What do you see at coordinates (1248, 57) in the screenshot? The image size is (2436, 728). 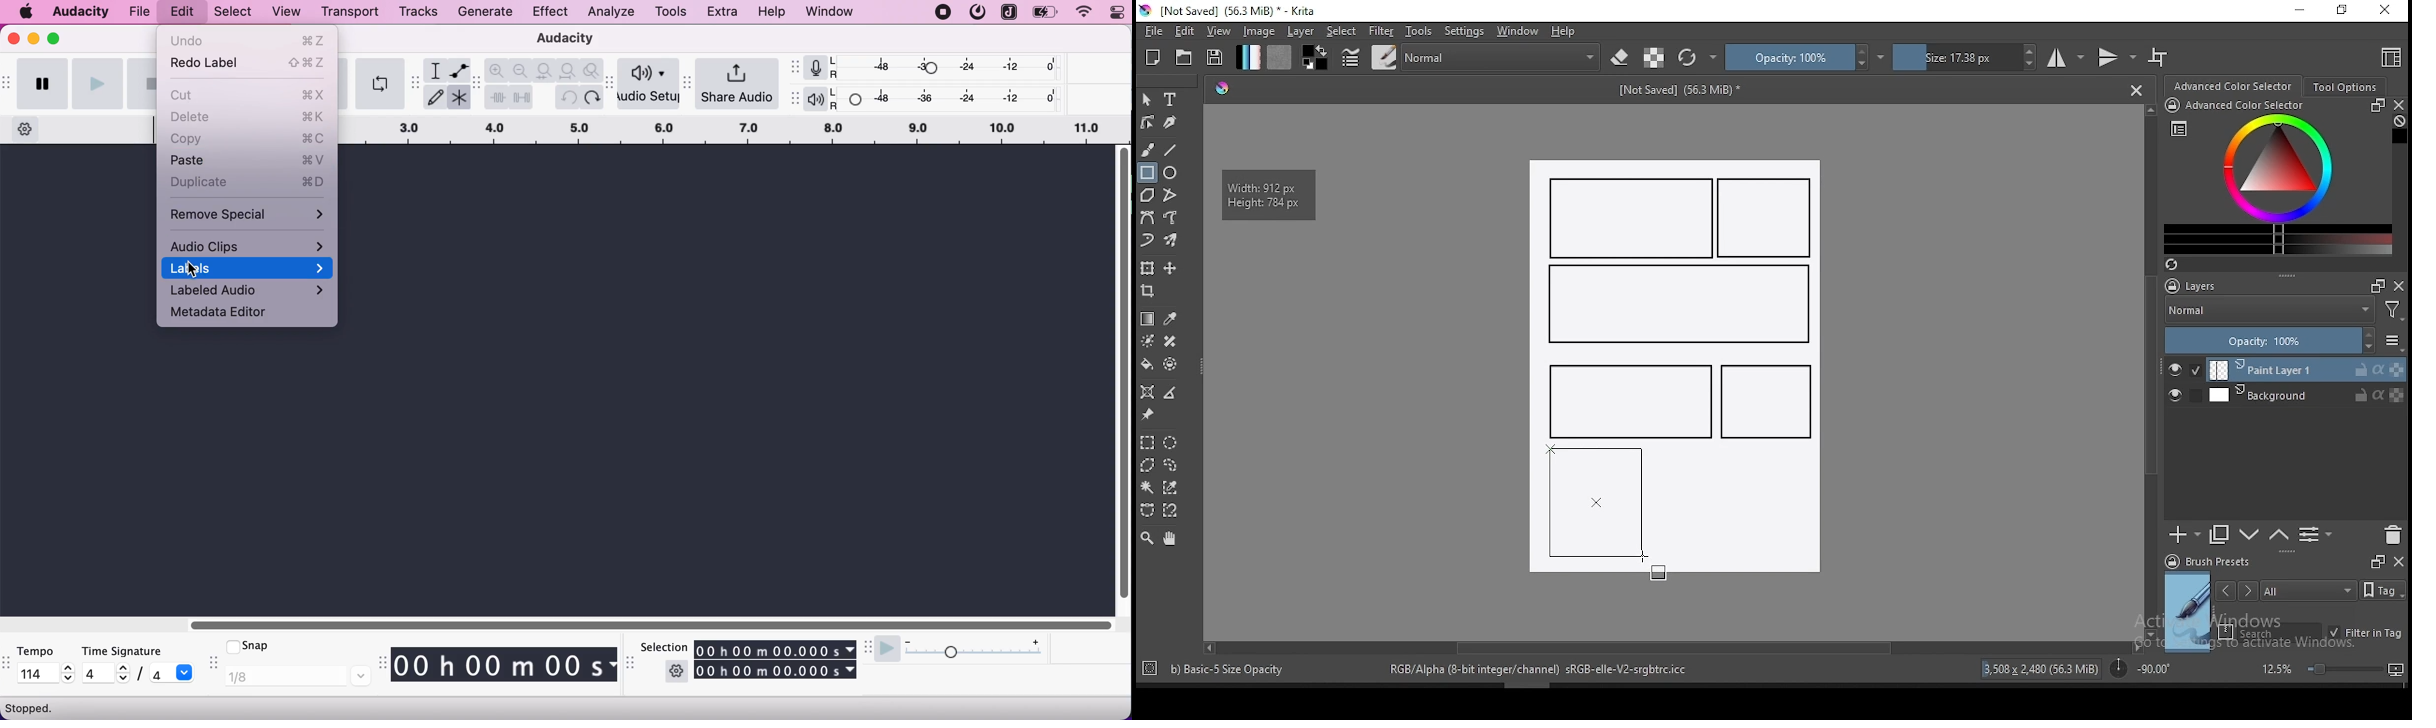 I see `gradient fill` at bounding box center [1248, 57].